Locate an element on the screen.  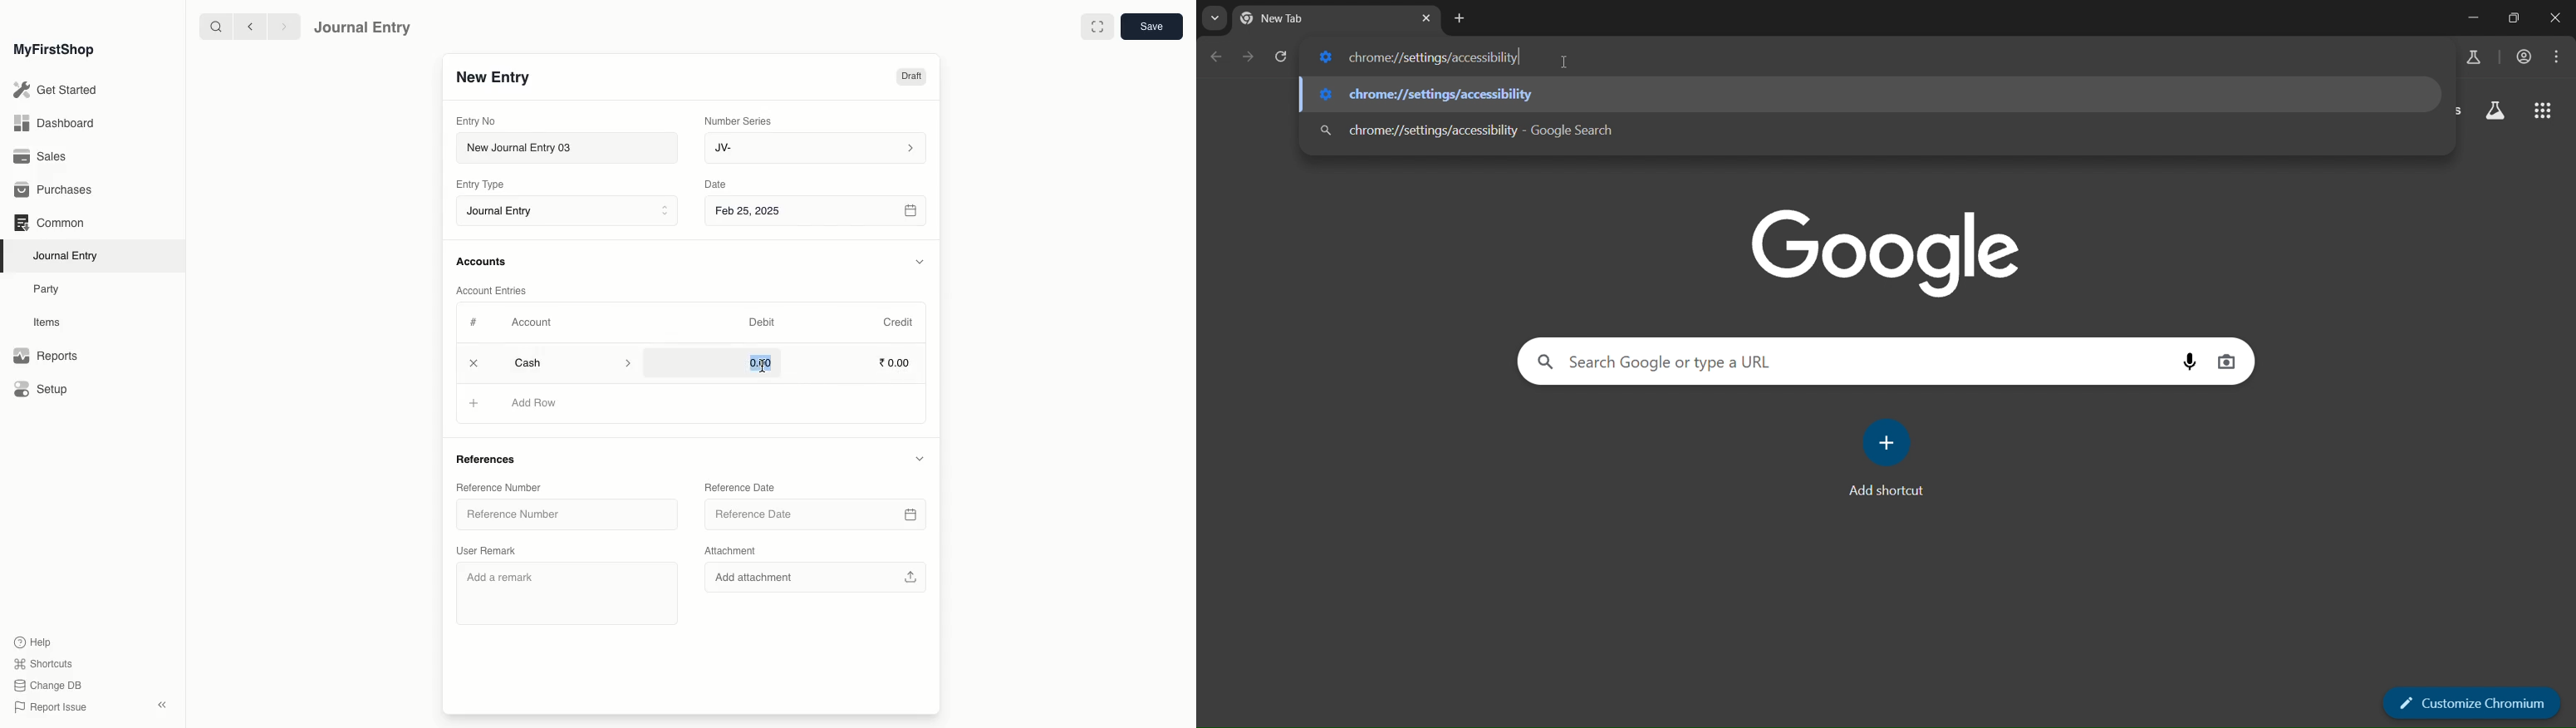
minimize is located at coordinates (2477, 17).